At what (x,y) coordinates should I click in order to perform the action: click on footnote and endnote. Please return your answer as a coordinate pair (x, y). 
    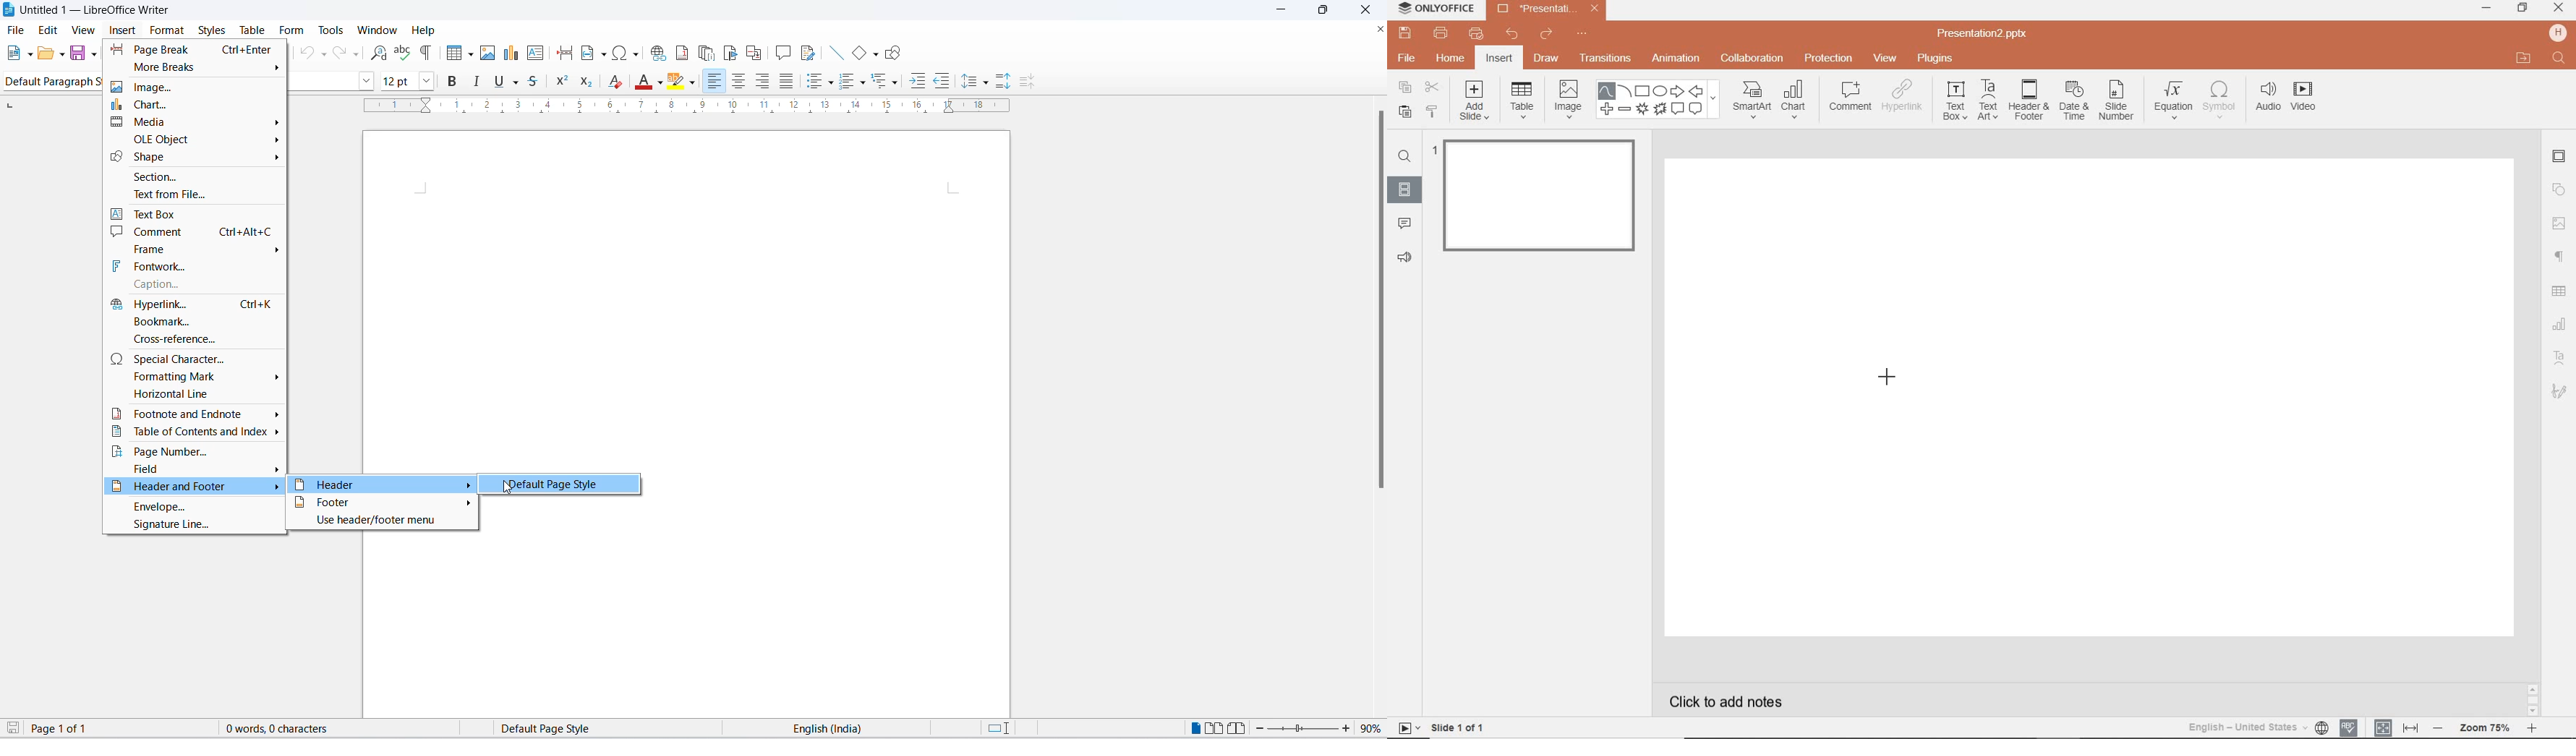
    Looking at the image, I should click on (195, 413).